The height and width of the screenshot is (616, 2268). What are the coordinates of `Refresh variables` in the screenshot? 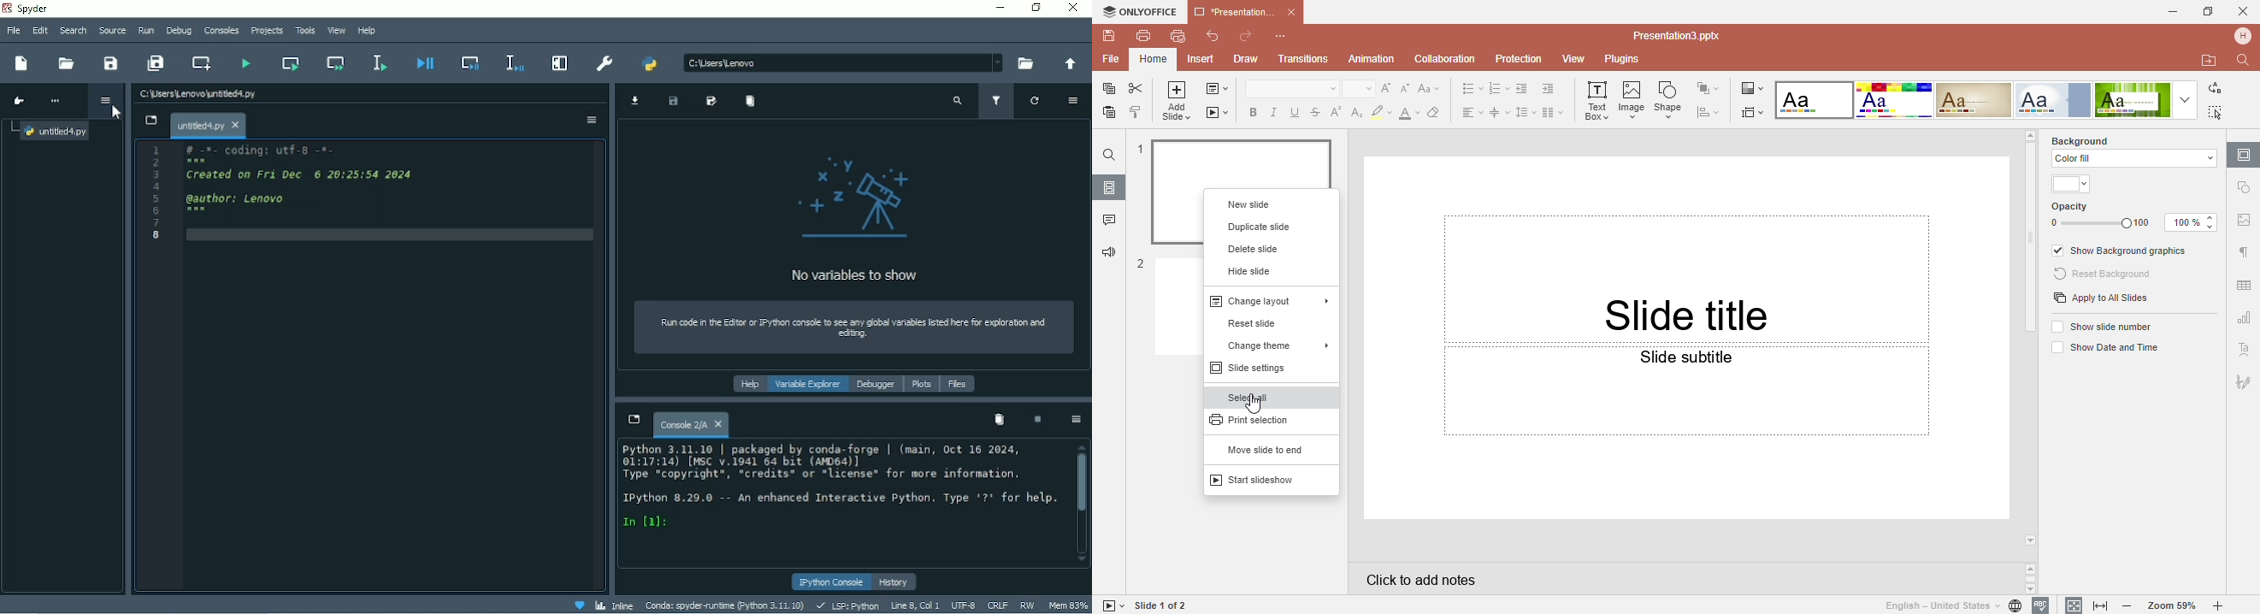 It's located at (1035, 102).